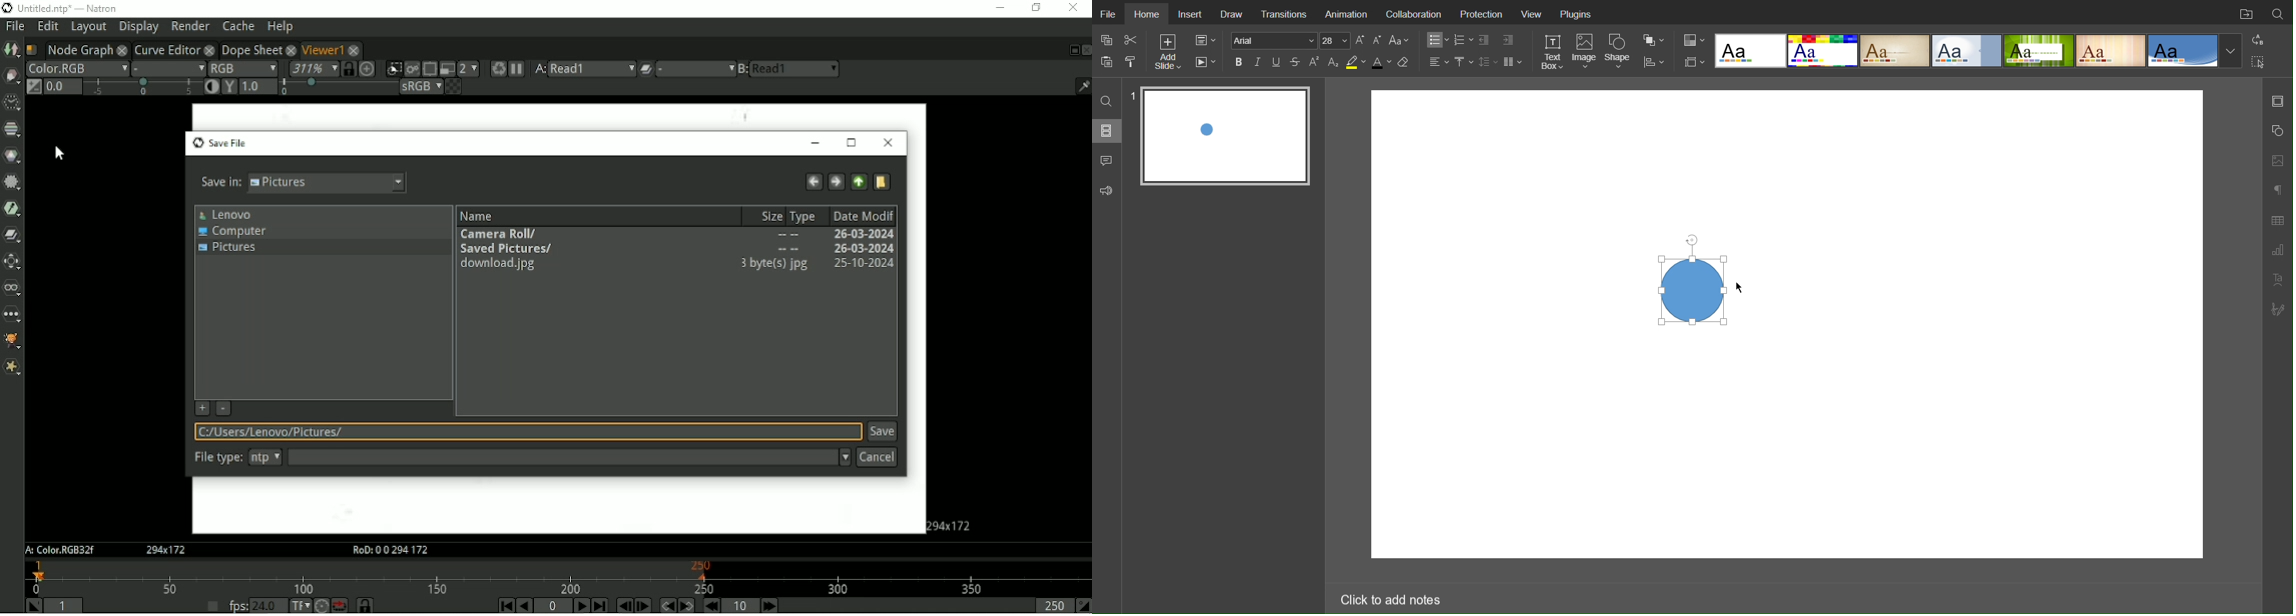  Describe the element at coordinates (2244, 13) in the screenshot. I see `Open File Location` at that location.